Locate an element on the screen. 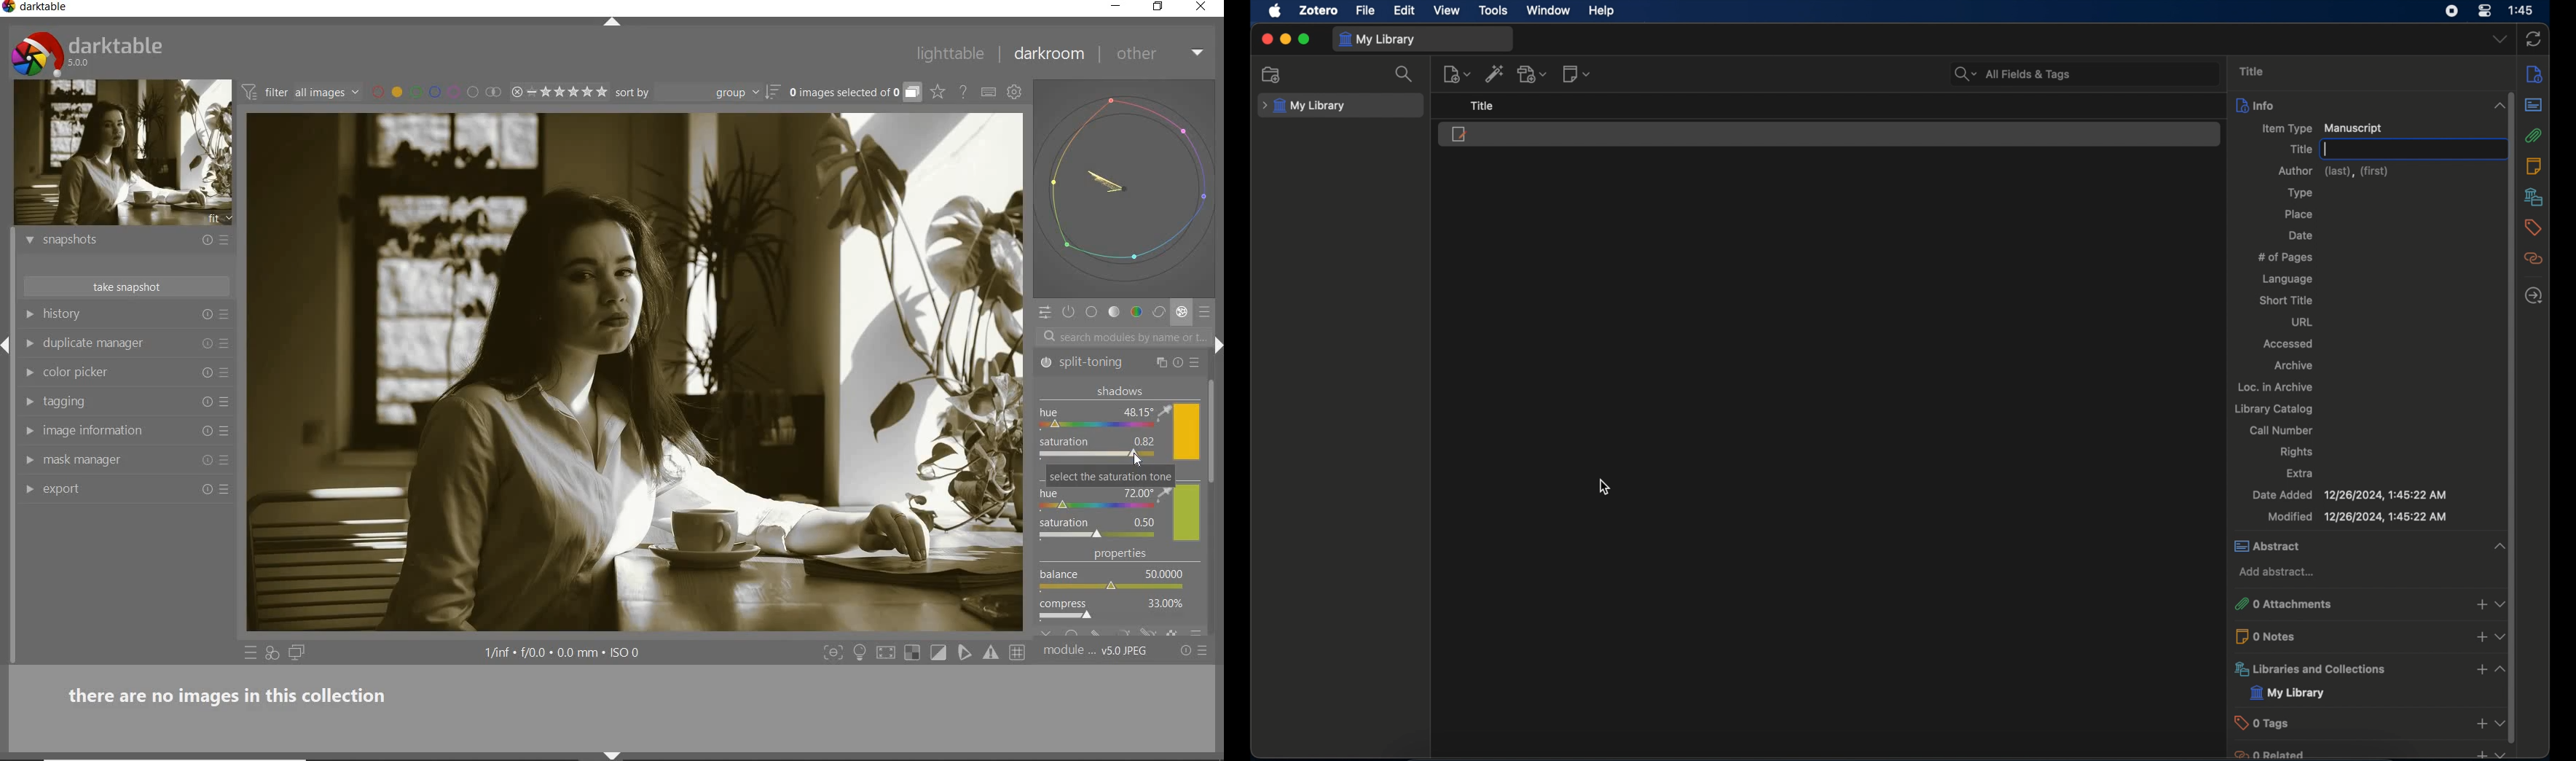 This screenshot has width=2576, height=784. tone is located at coordinates (1115, 313).